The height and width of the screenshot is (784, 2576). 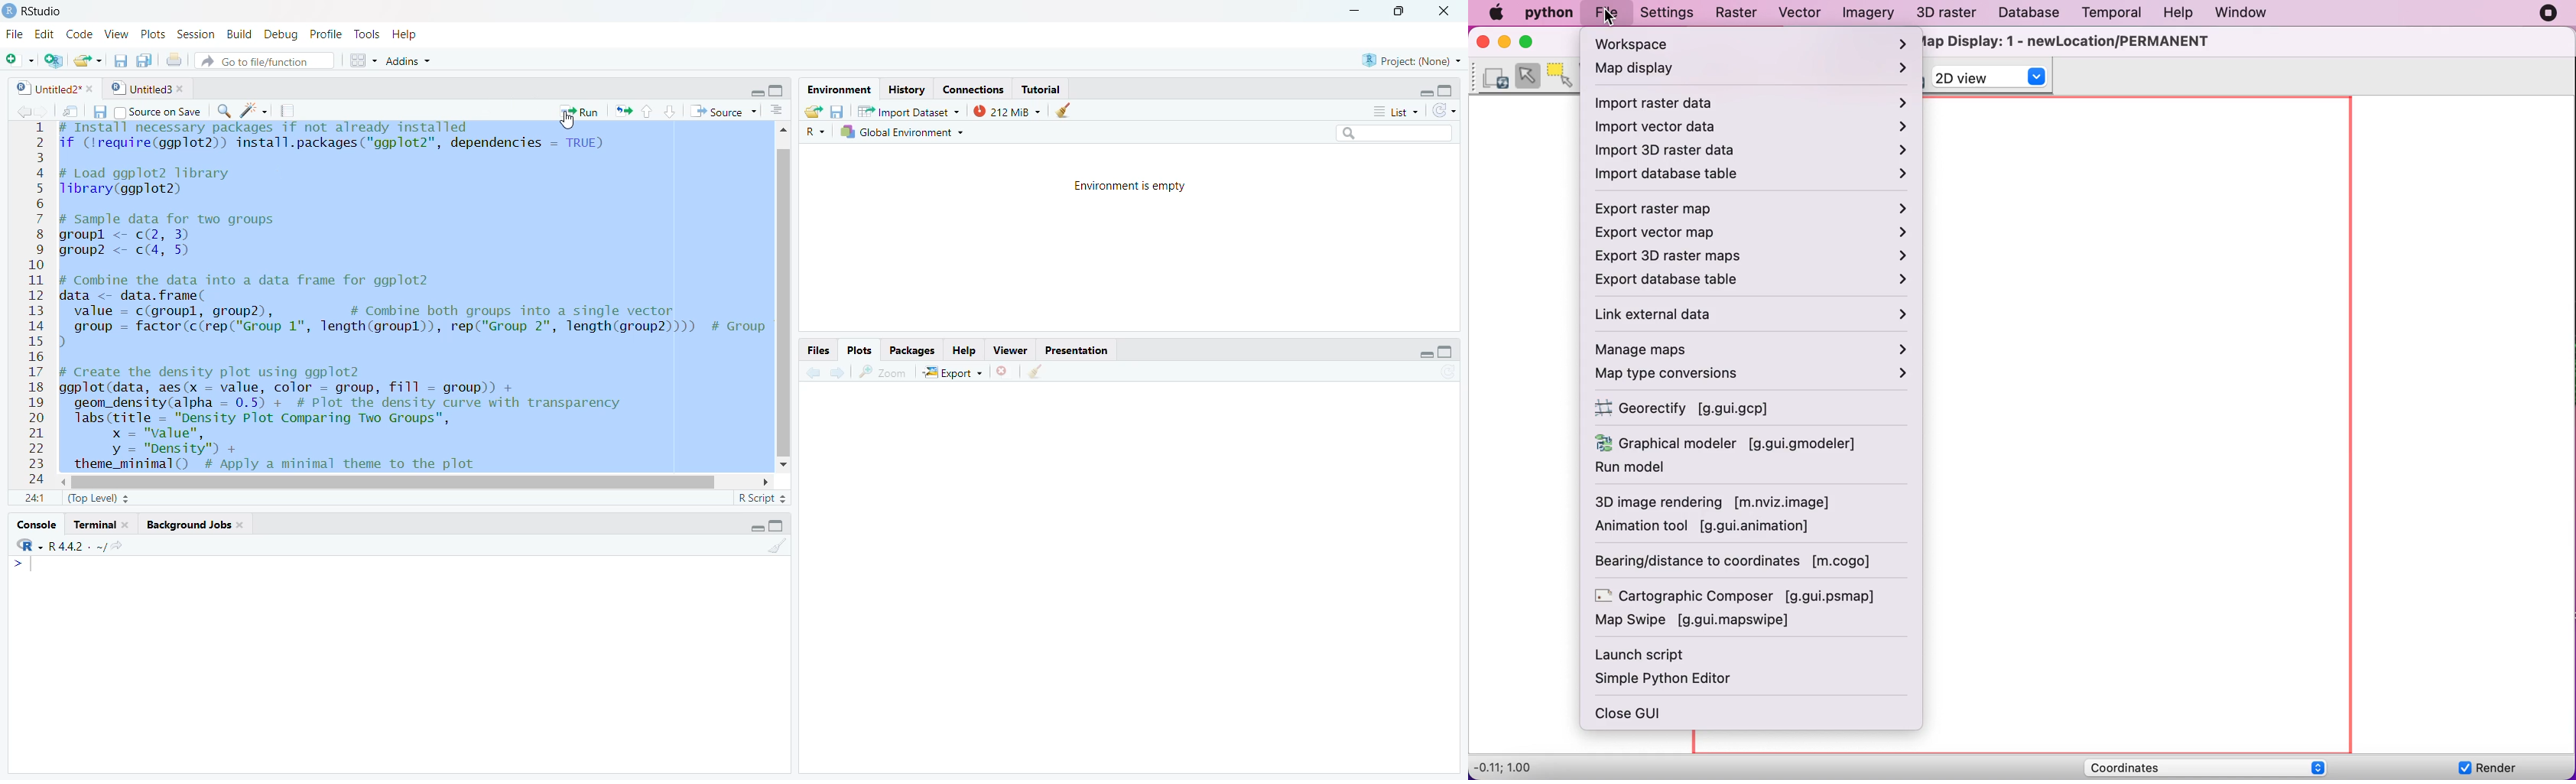 I want to click on export, so click(x=951, y=370).